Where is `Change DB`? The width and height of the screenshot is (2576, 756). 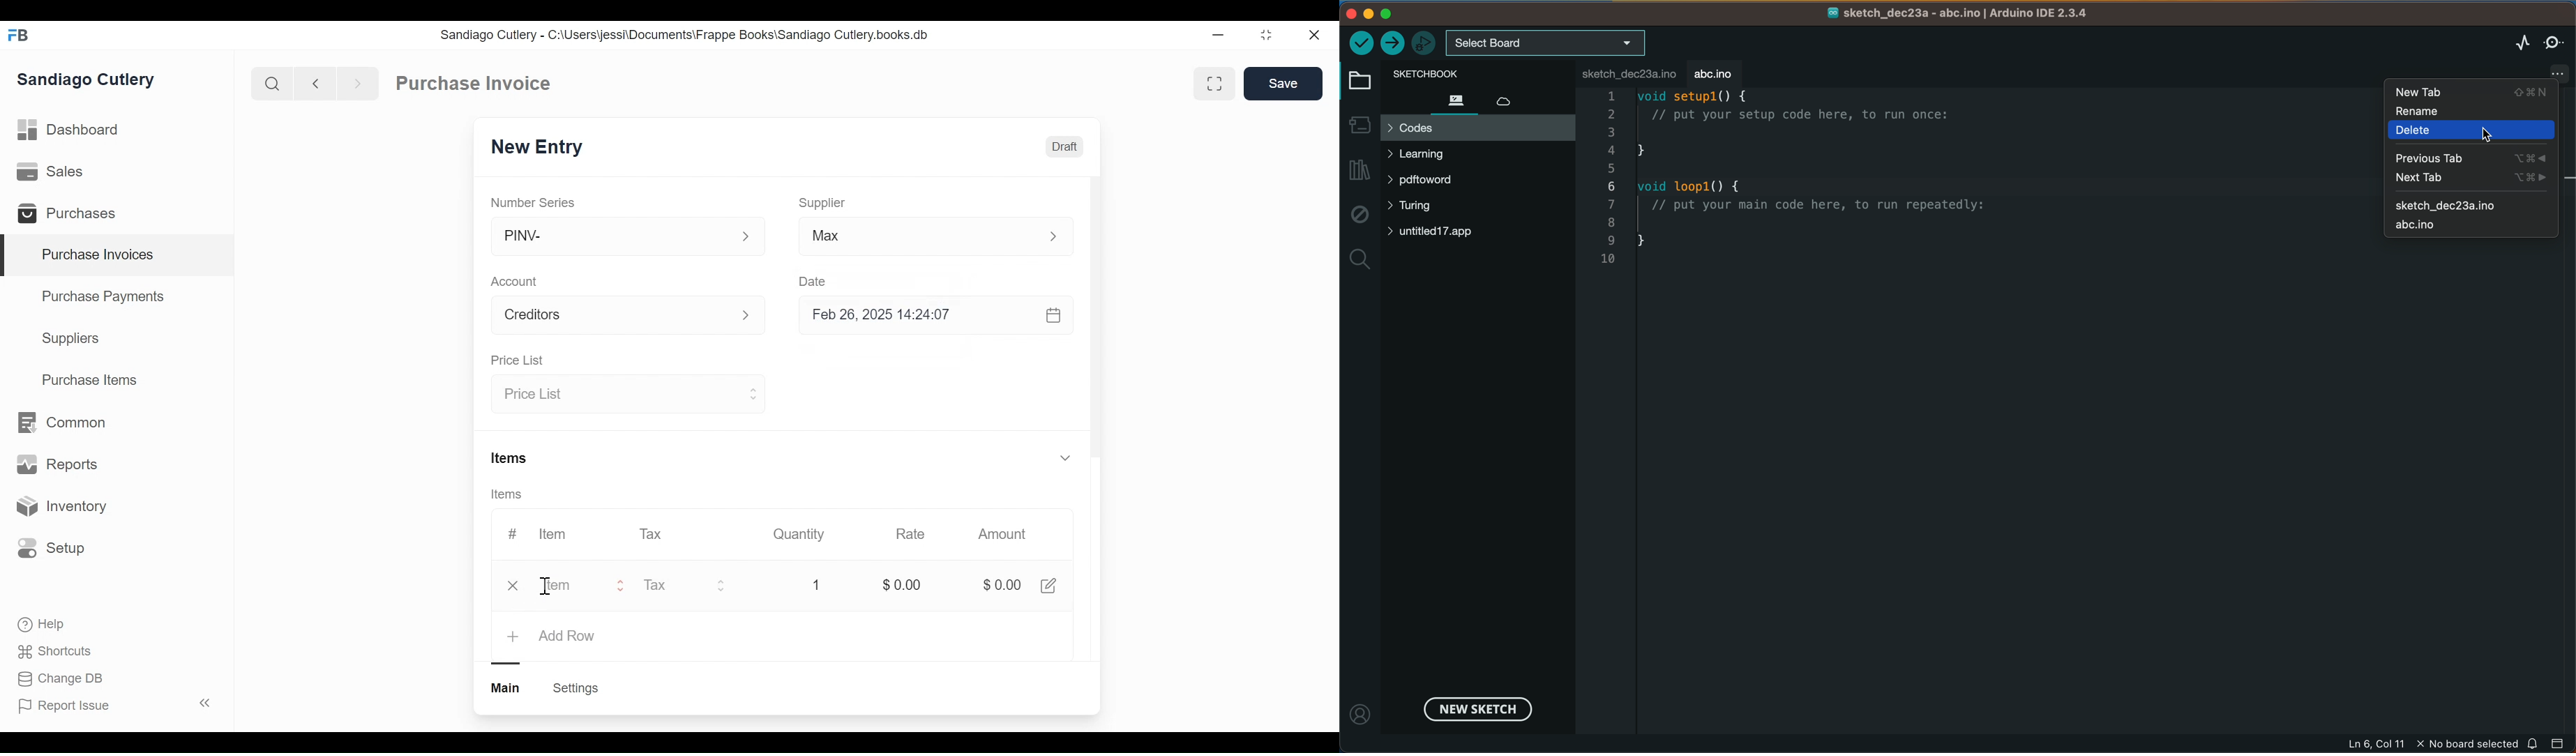
Change DB is located at coordinates (63, 679).